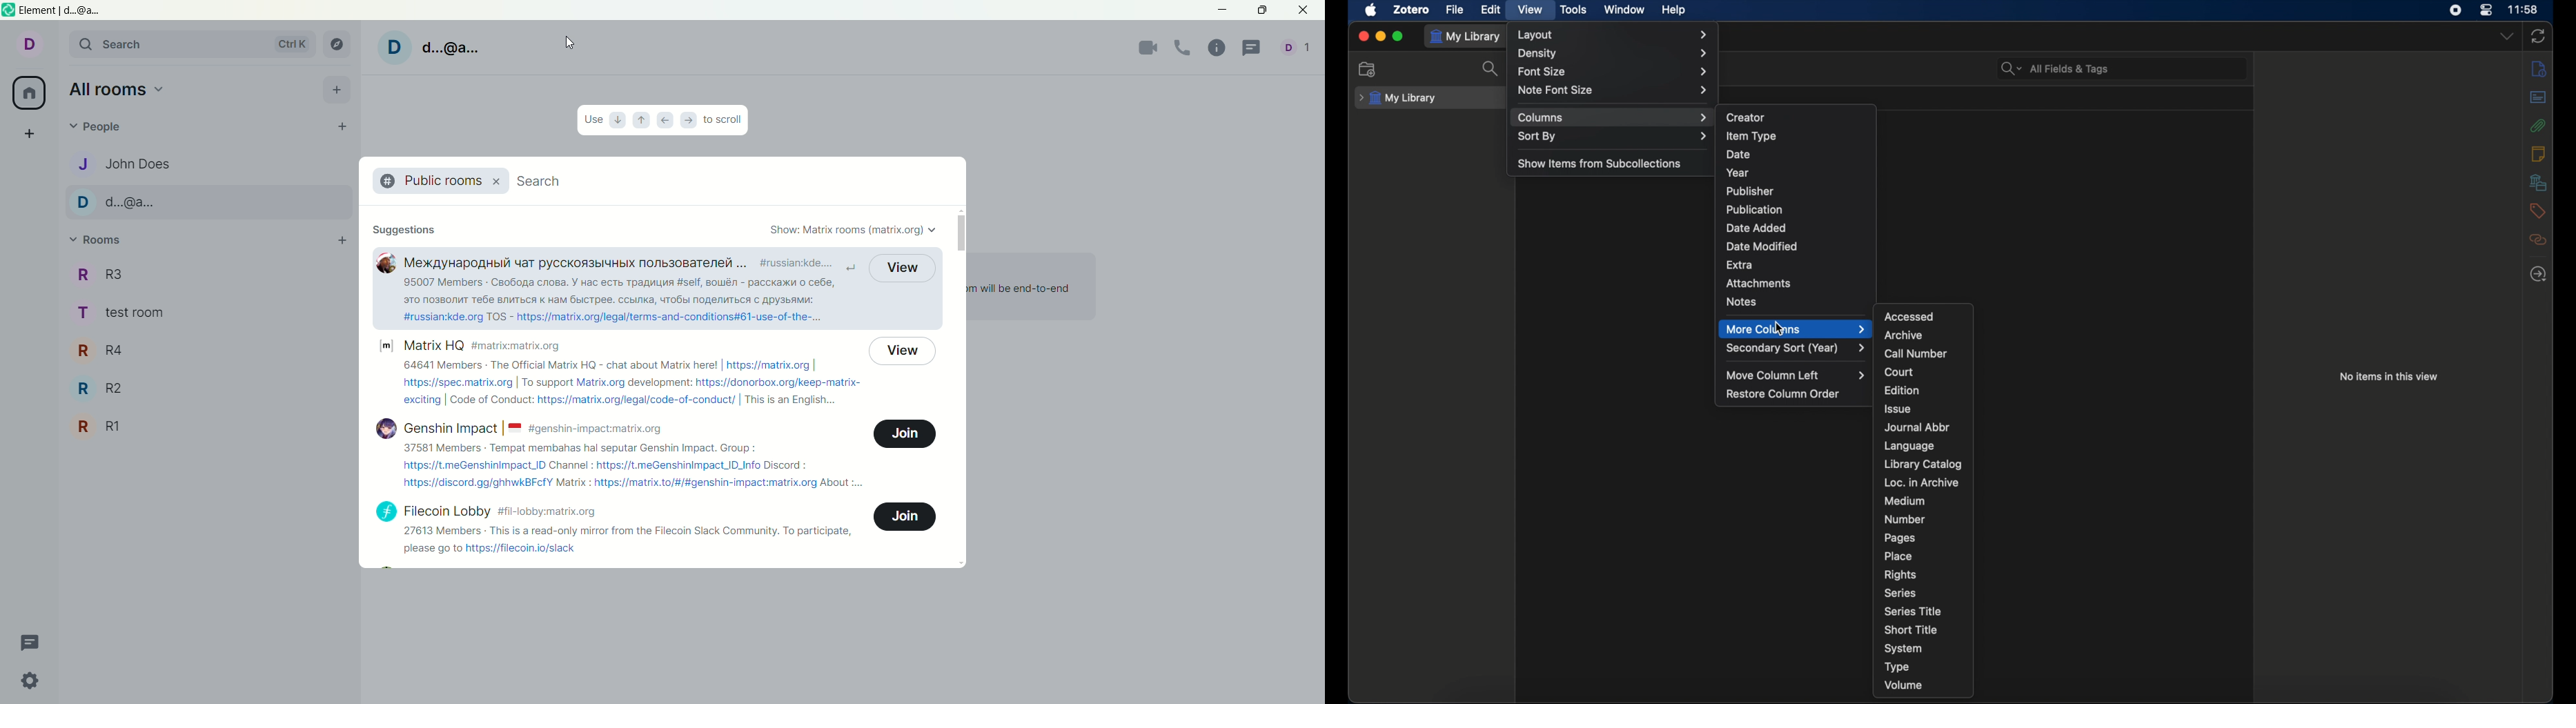 The image size is (2576, 728). I want to click on secondary sort, so click(1795, 347).